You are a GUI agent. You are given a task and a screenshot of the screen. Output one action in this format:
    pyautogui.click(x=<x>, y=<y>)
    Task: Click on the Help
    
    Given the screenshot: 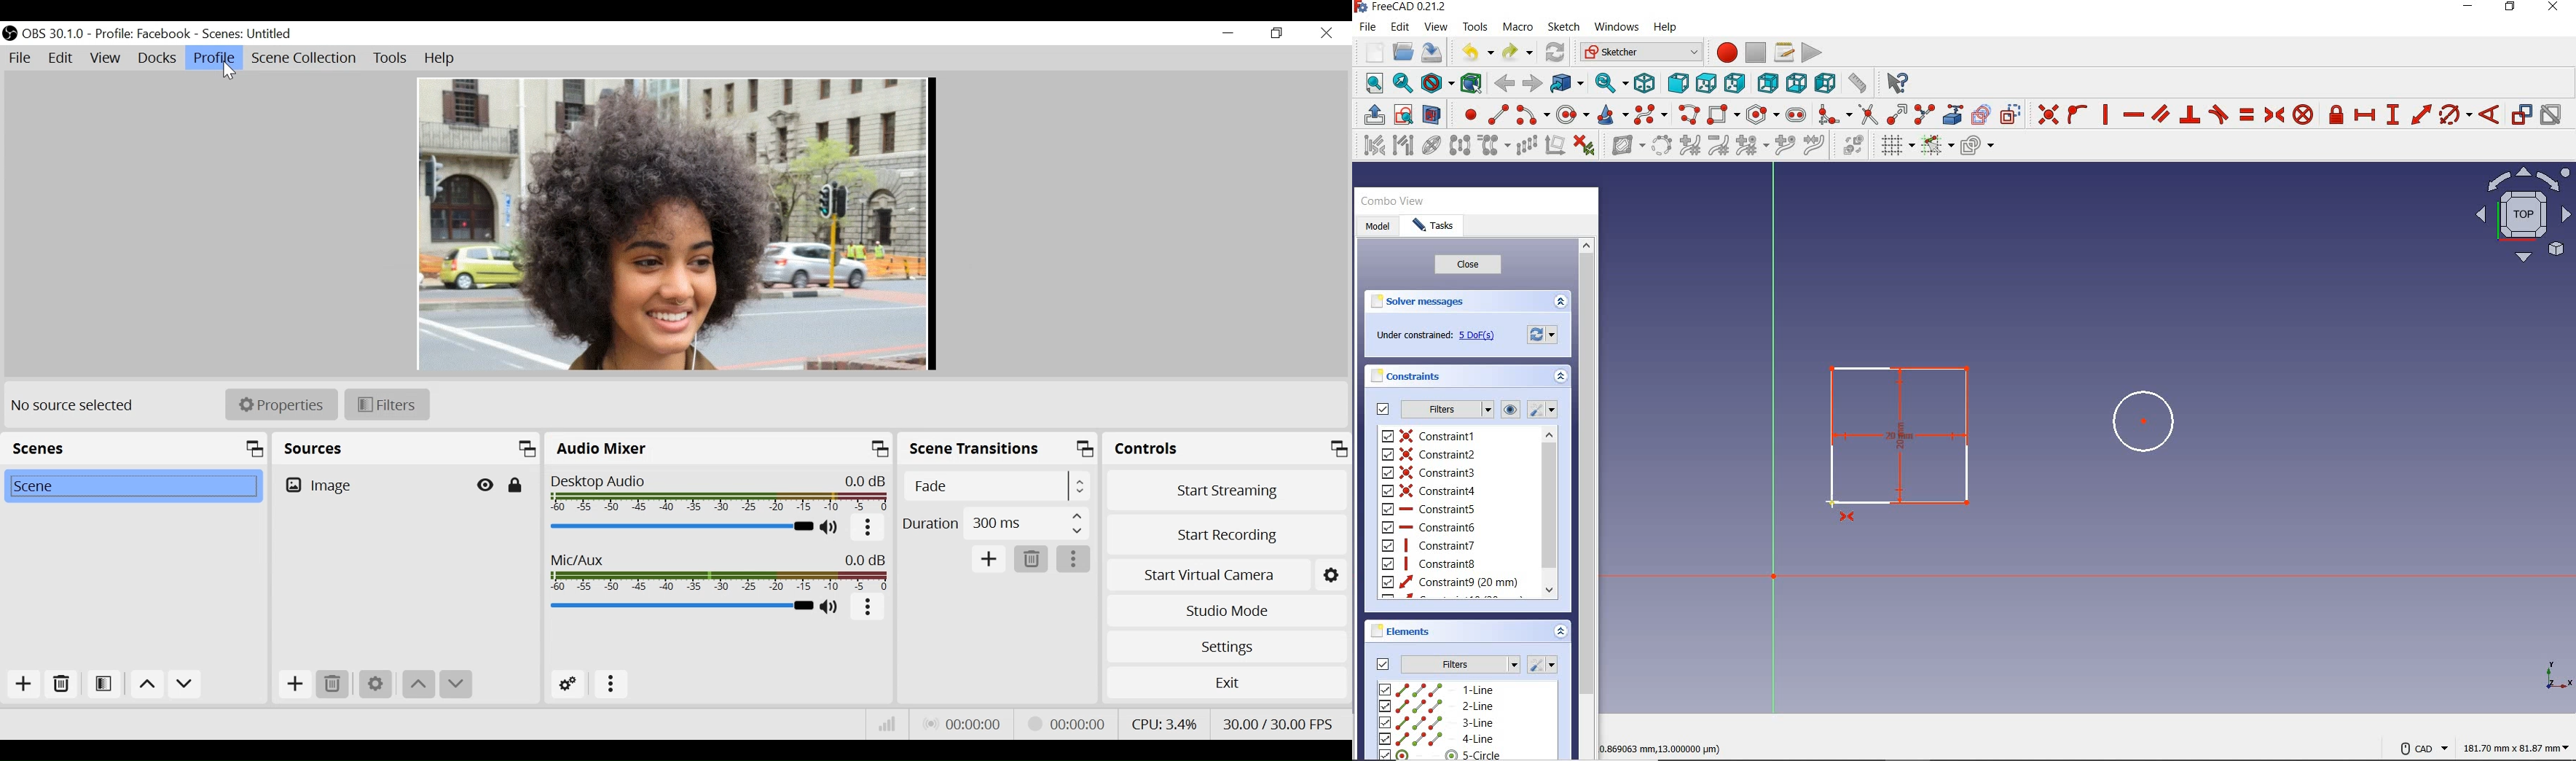 What is the action you would take?
    pyautogui.click(x=437, y=58)
    